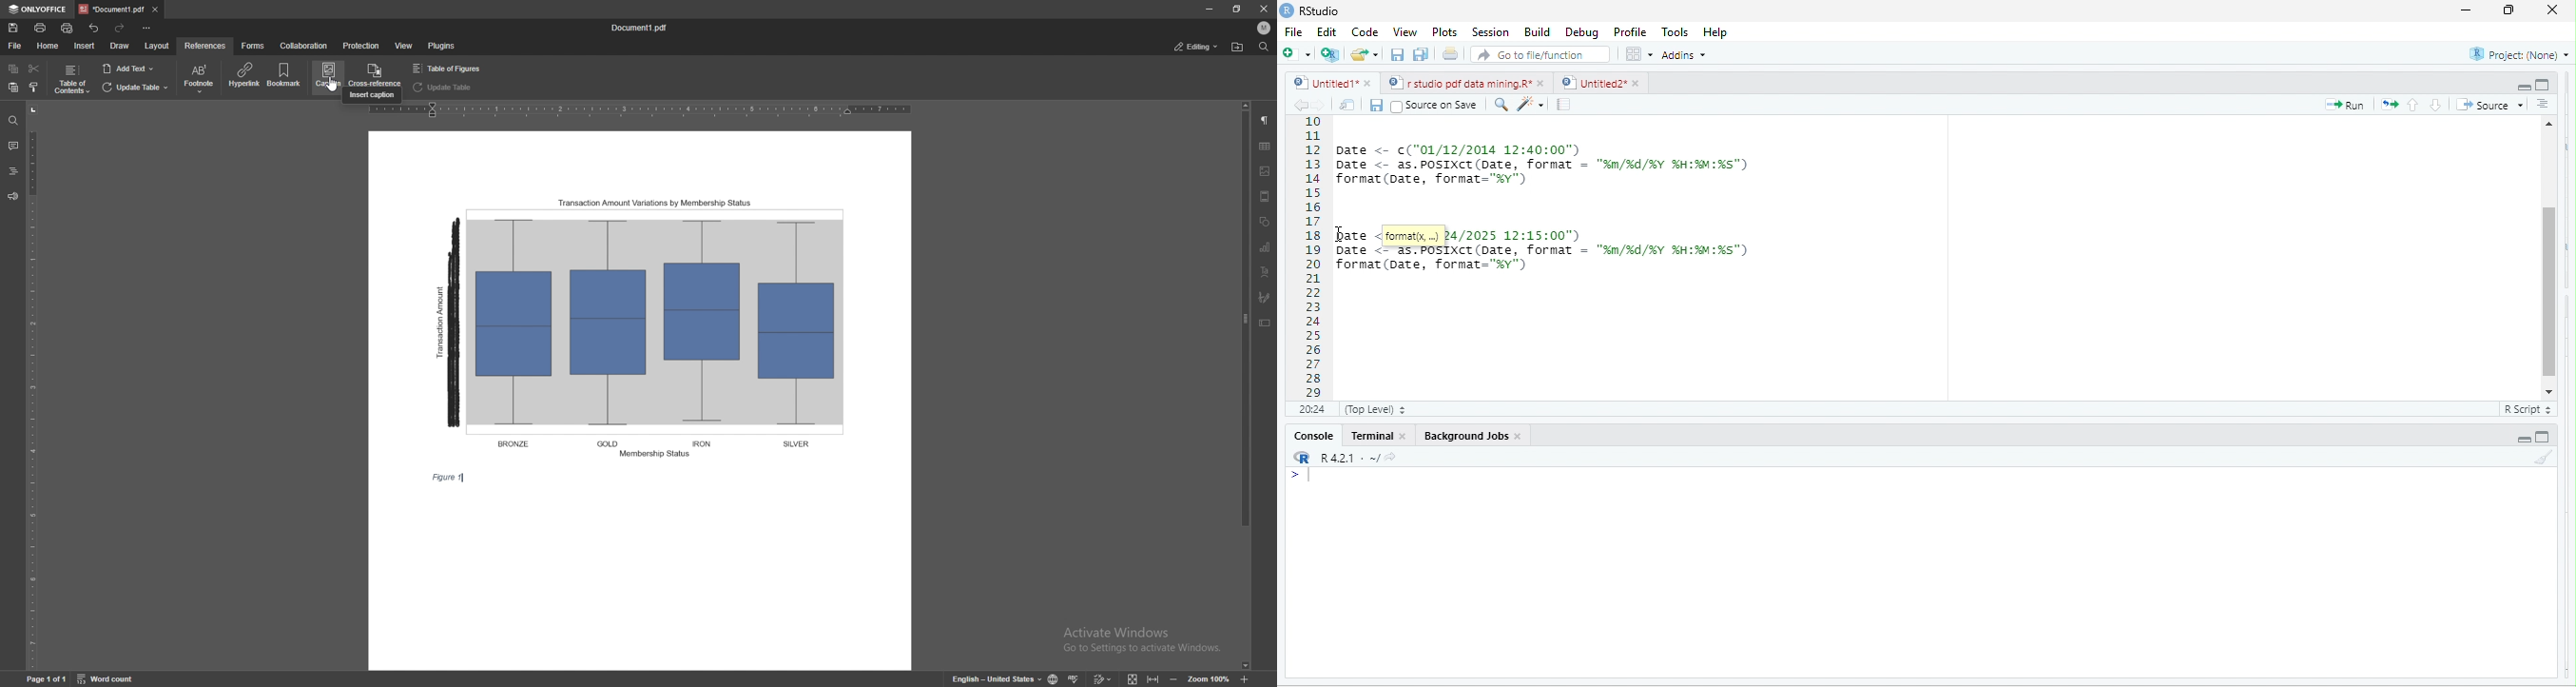  Describe the element at coordinates (1464, 437) in the screenshot. I see `‘Background Jobs` at that location.